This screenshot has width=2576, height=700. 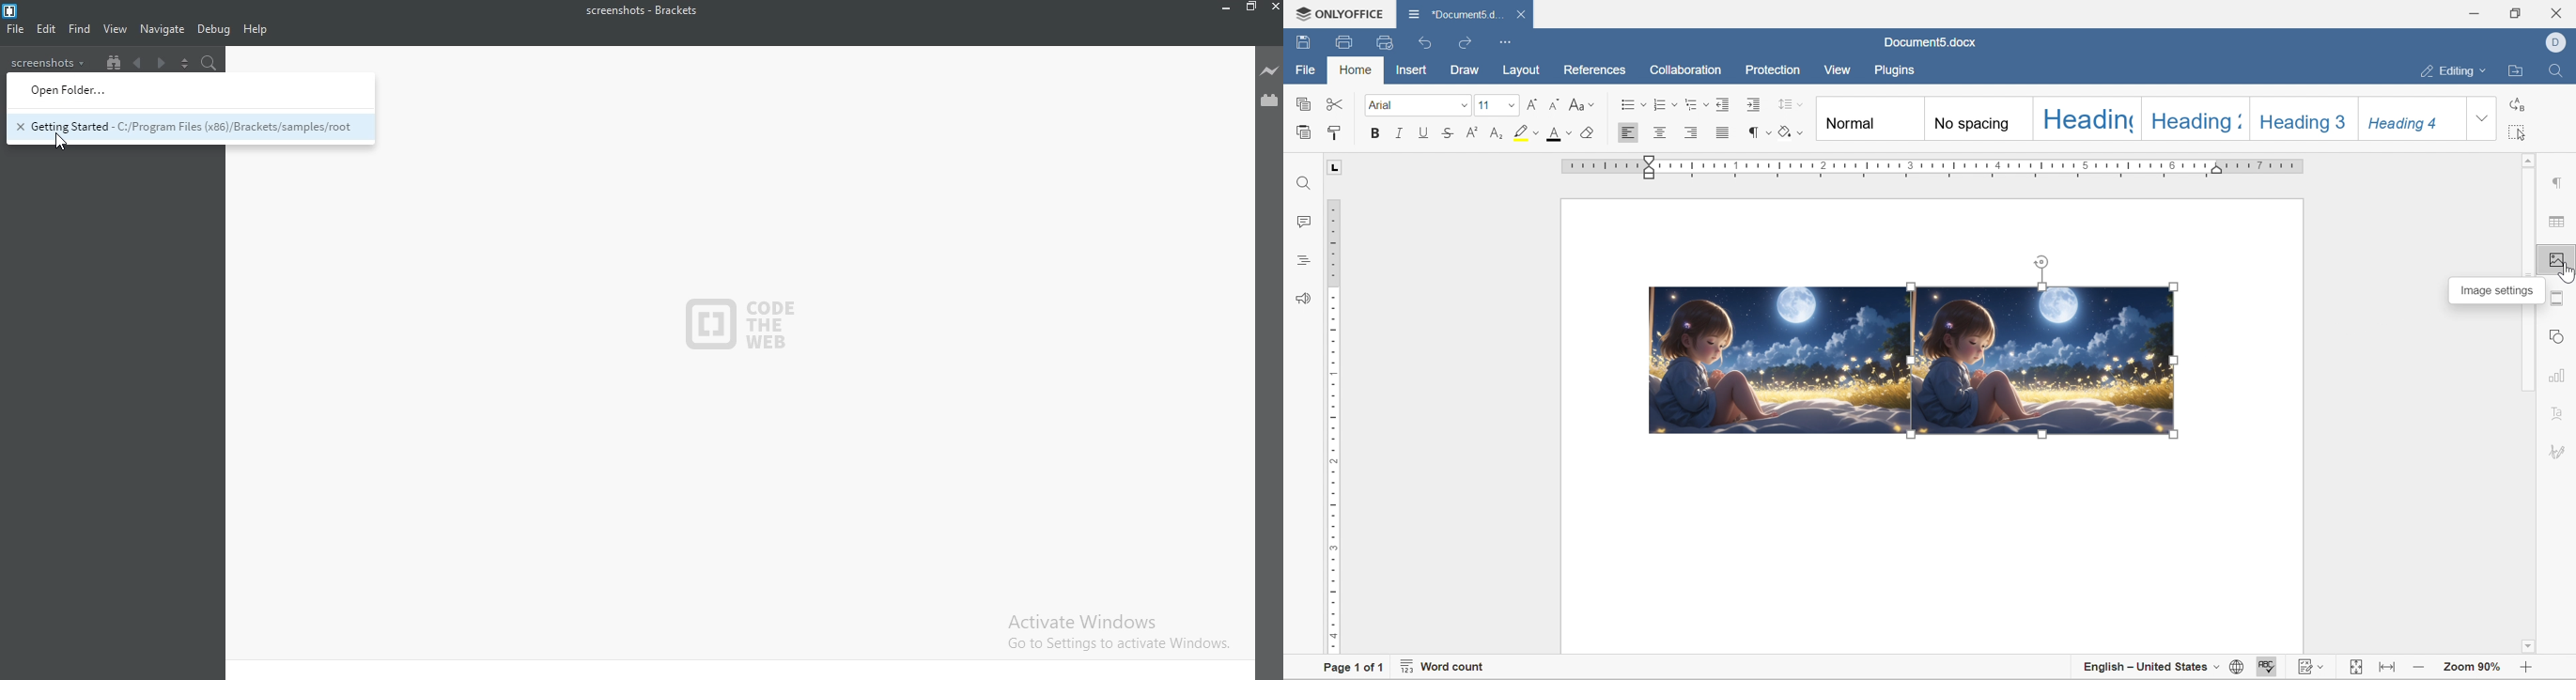 What do you see at coordinates (2529, 216) in the screenshot?
I see `scroll bar` at bounding box center [2529, 216].